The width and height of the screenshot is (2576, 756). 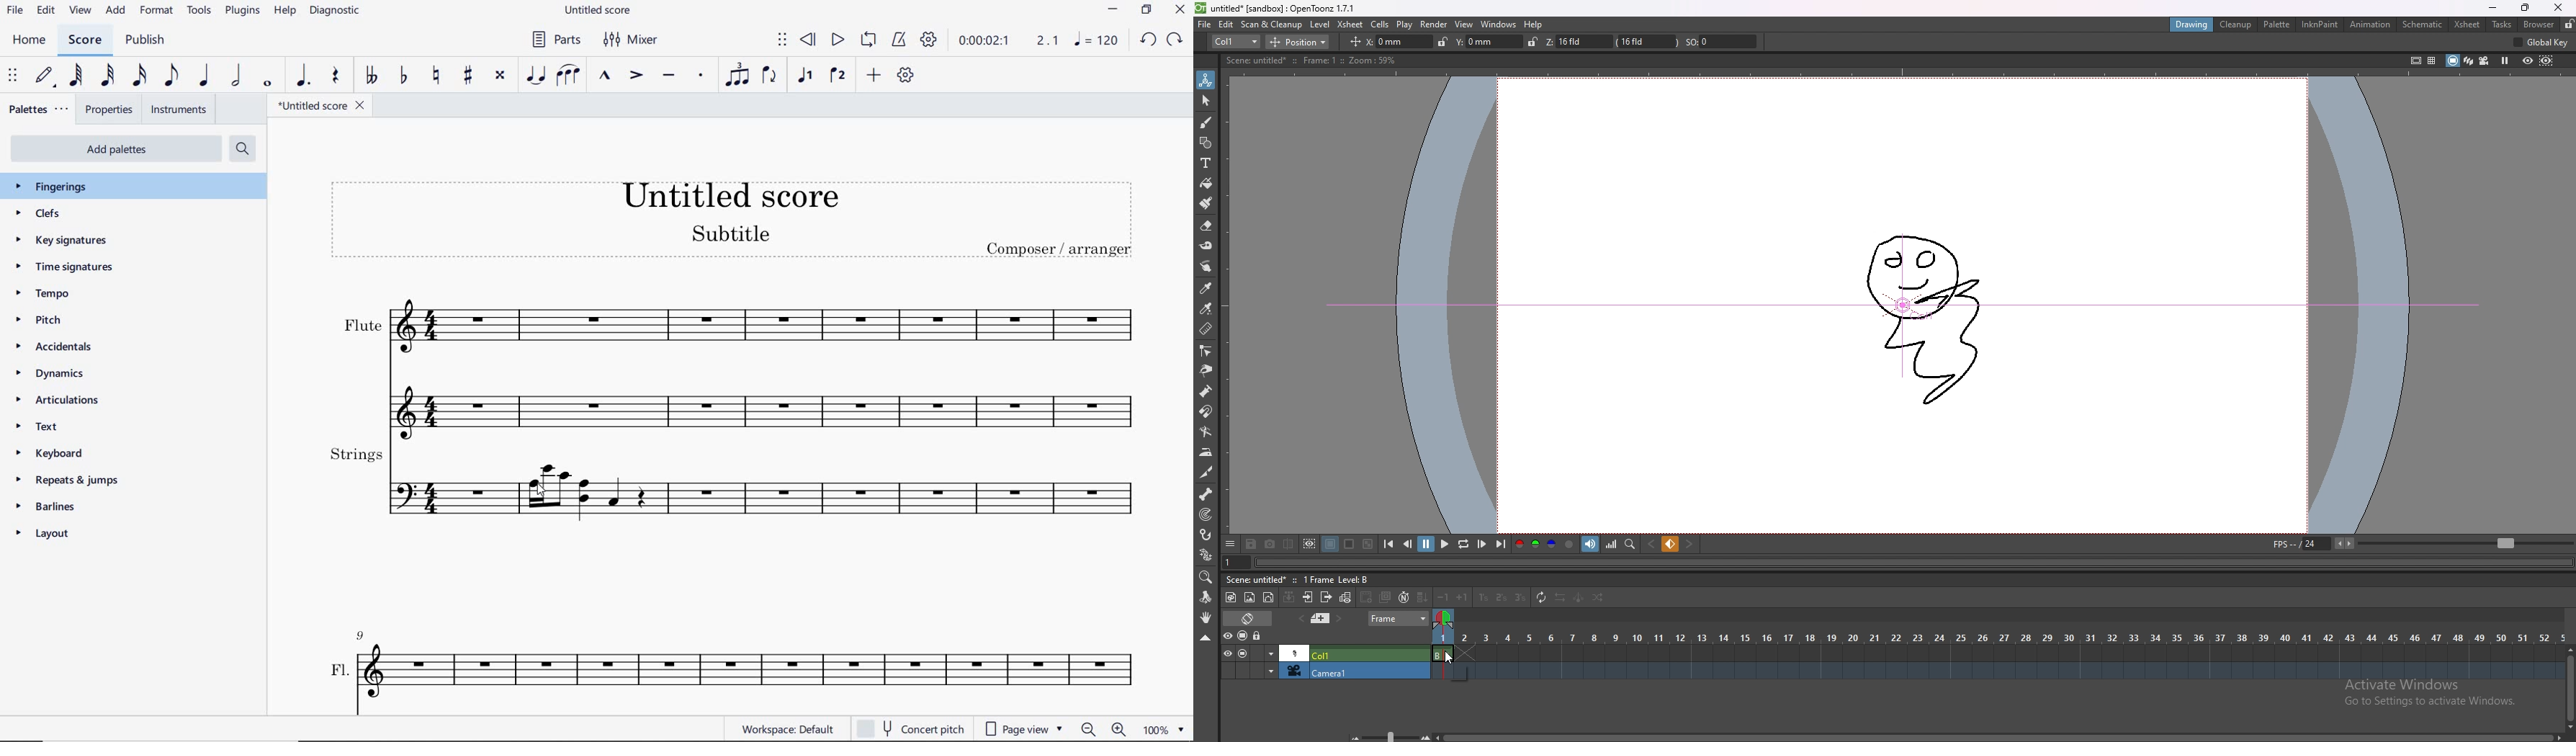 I want to click on set current frame, so click(x=1237, y=562).